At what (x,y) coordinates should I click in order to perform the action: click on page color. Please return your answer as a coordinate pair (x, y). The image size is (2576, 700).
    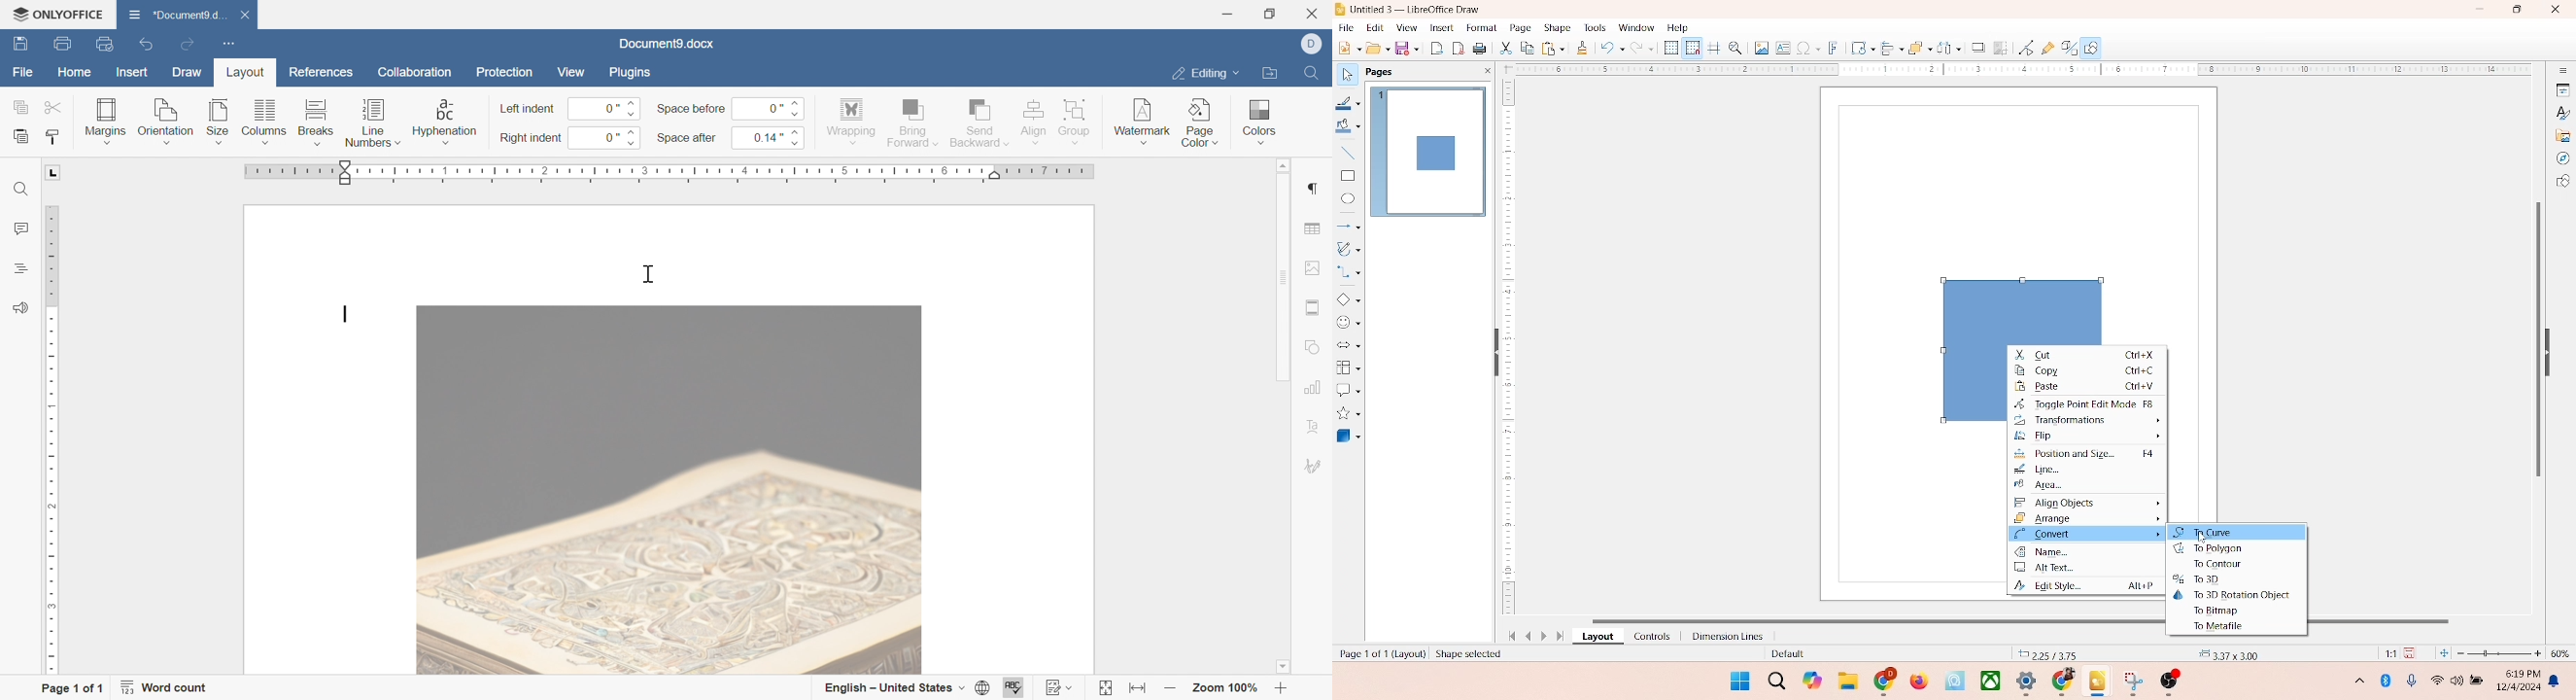
    Looking at the image, I should click on (1201, 122).